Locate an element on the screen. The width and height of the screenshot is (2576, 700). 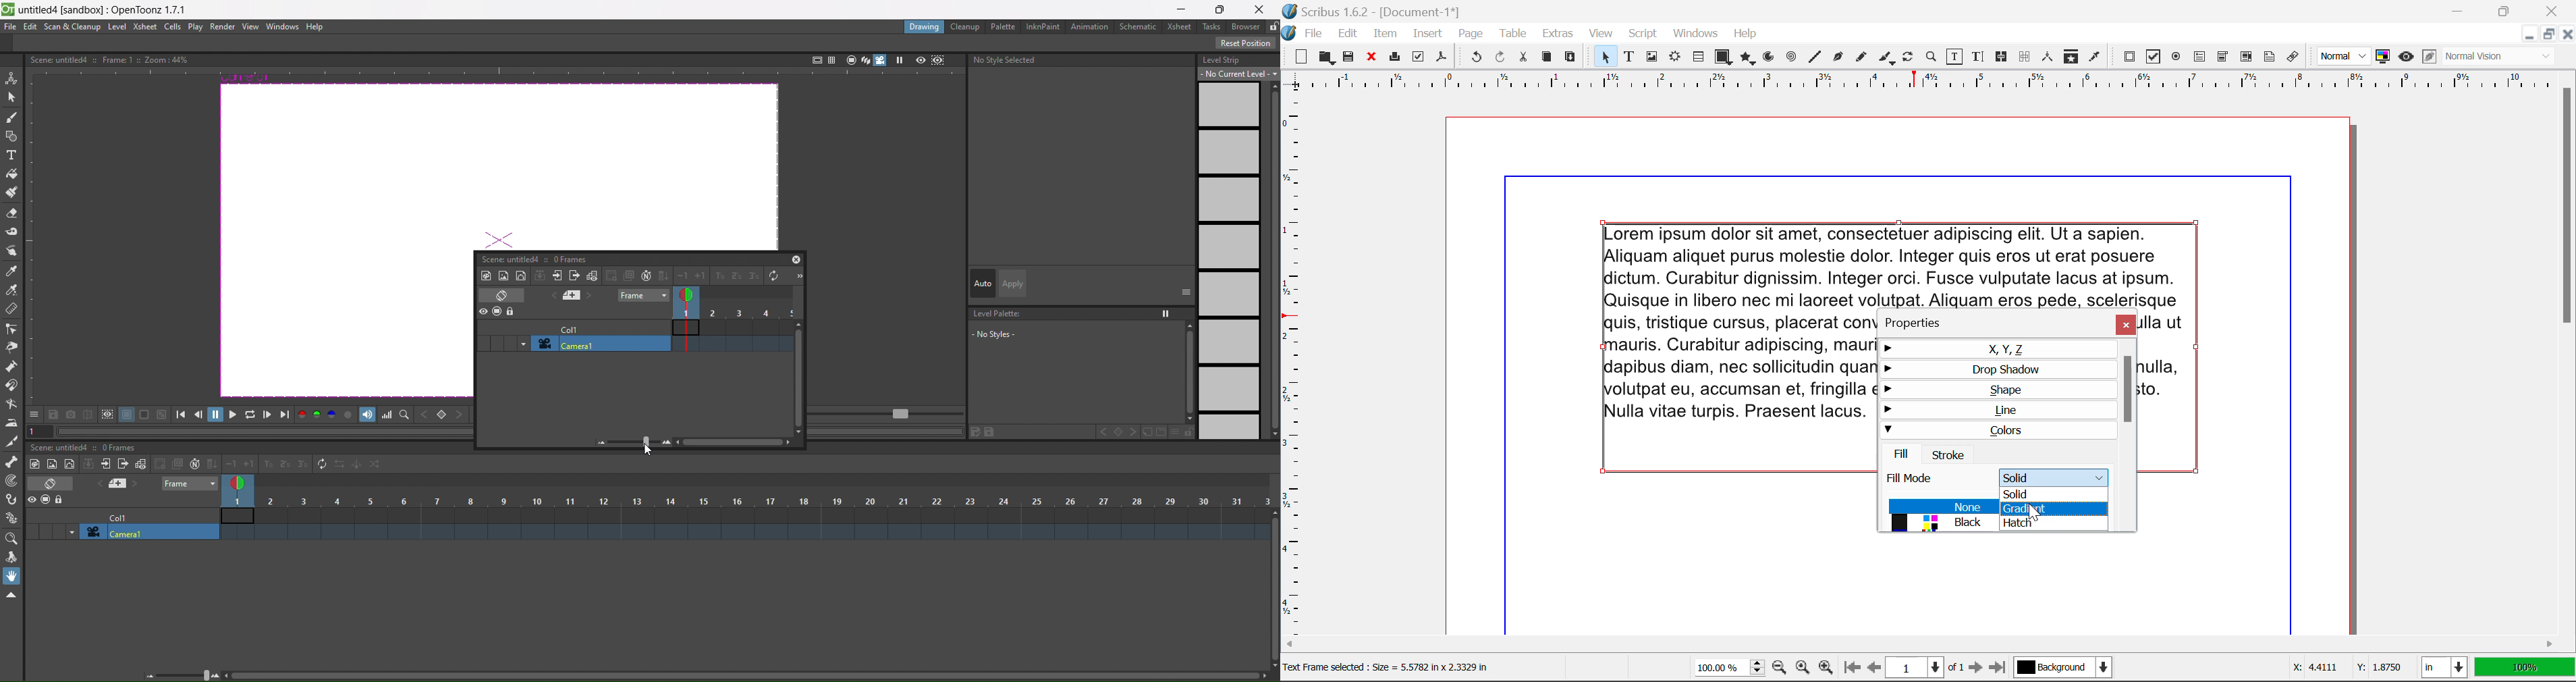
Minimize is located at coordinates (2547, 34).